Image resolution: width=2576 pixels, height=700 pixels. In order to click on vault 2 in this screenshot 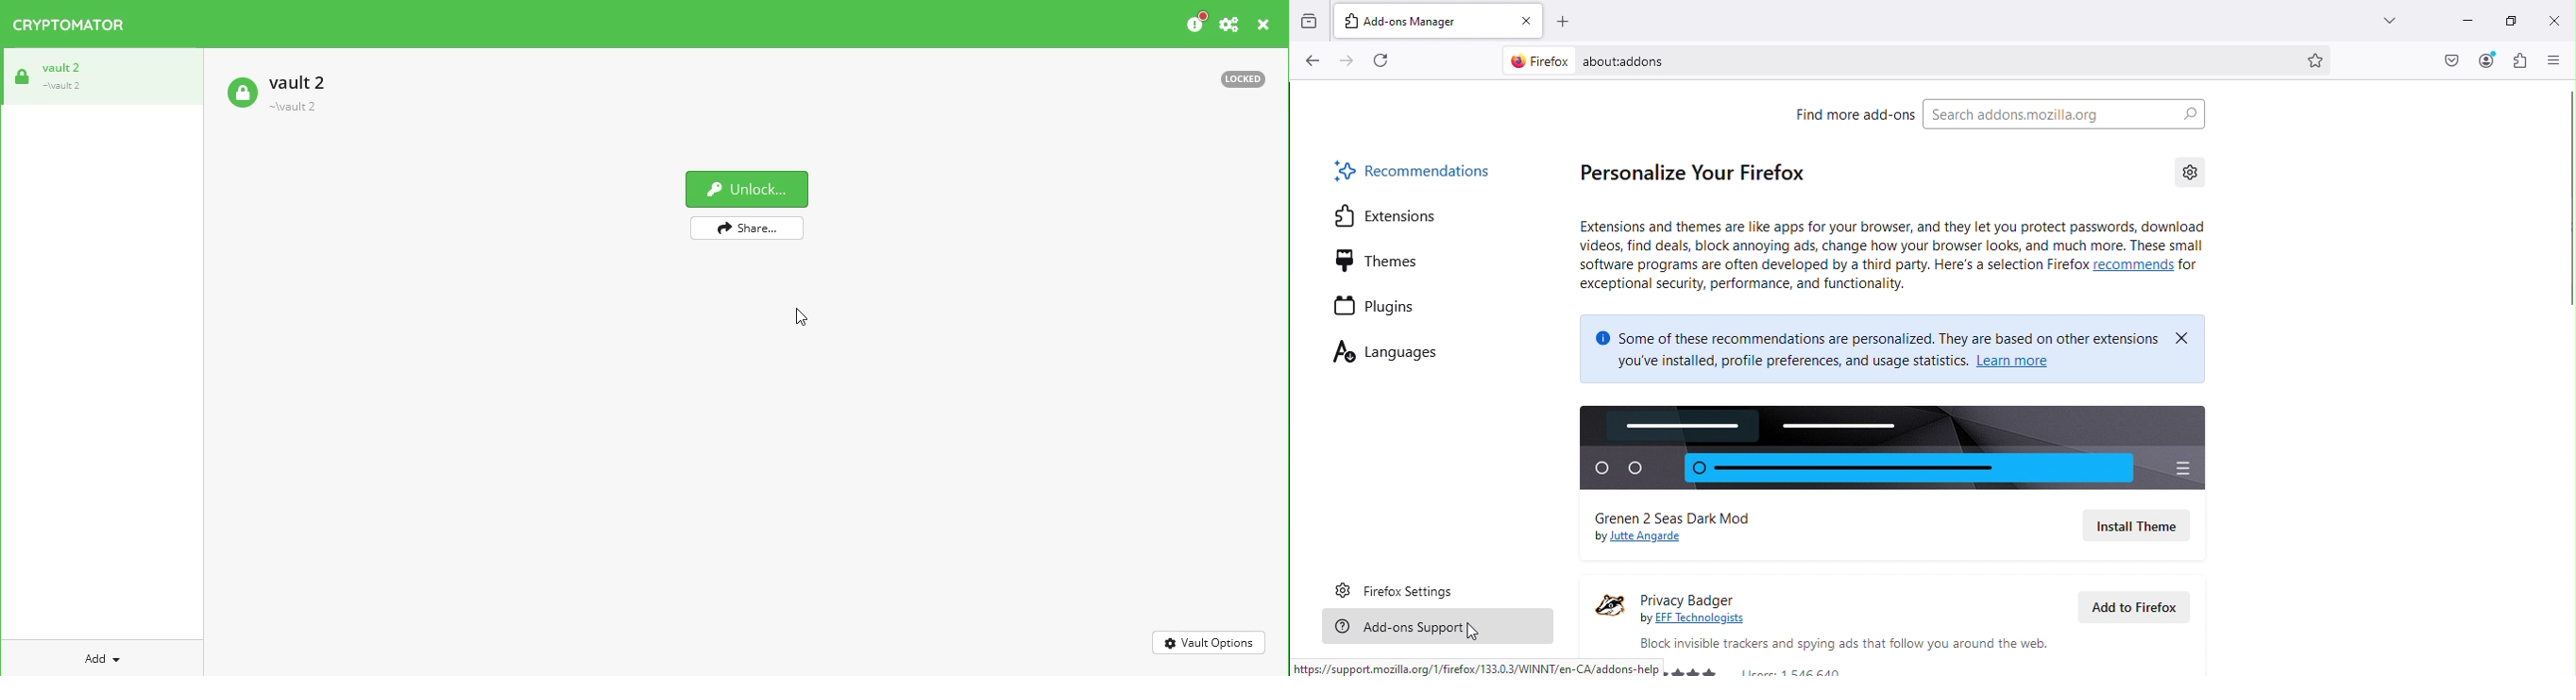, I will do `click(280, 93)`.